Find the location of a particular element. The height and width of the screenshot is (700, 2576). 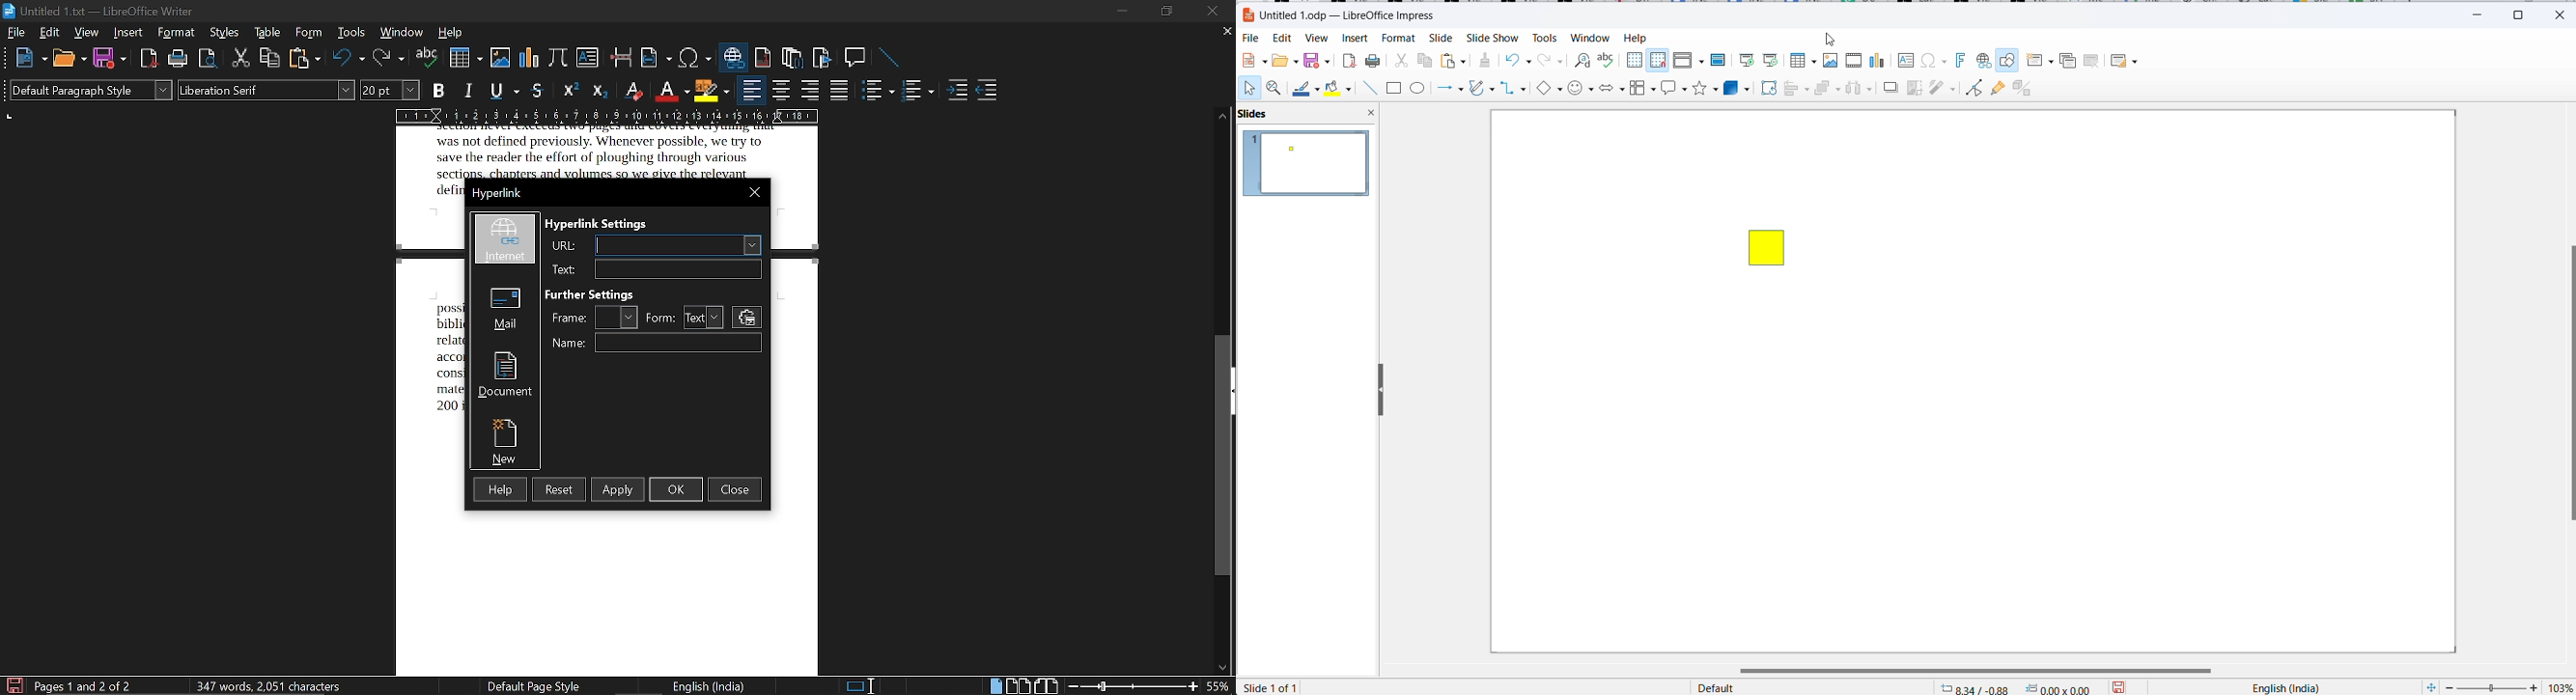

help is located at coordinates (450, 33).